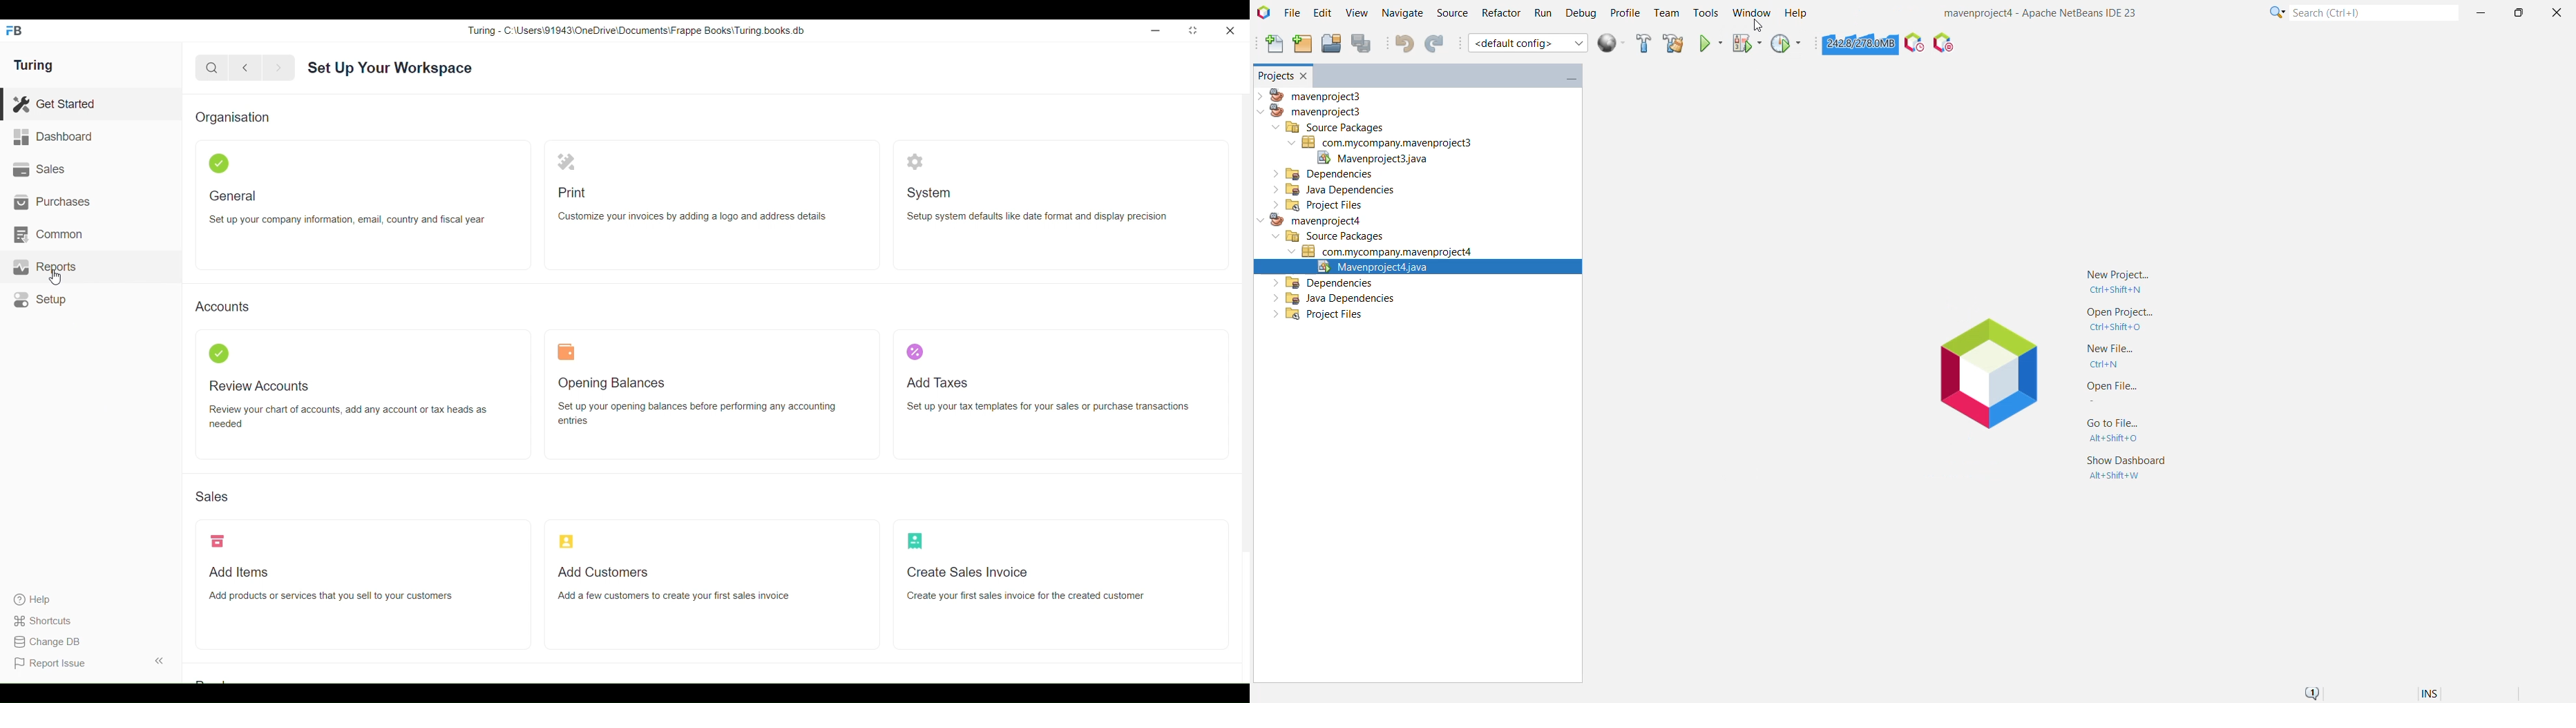 This screenshot has height=728, width=2576. What do you see at coordinates (566, 161) in the screenshot?
I see `Print` at bounding box center [566, 161].